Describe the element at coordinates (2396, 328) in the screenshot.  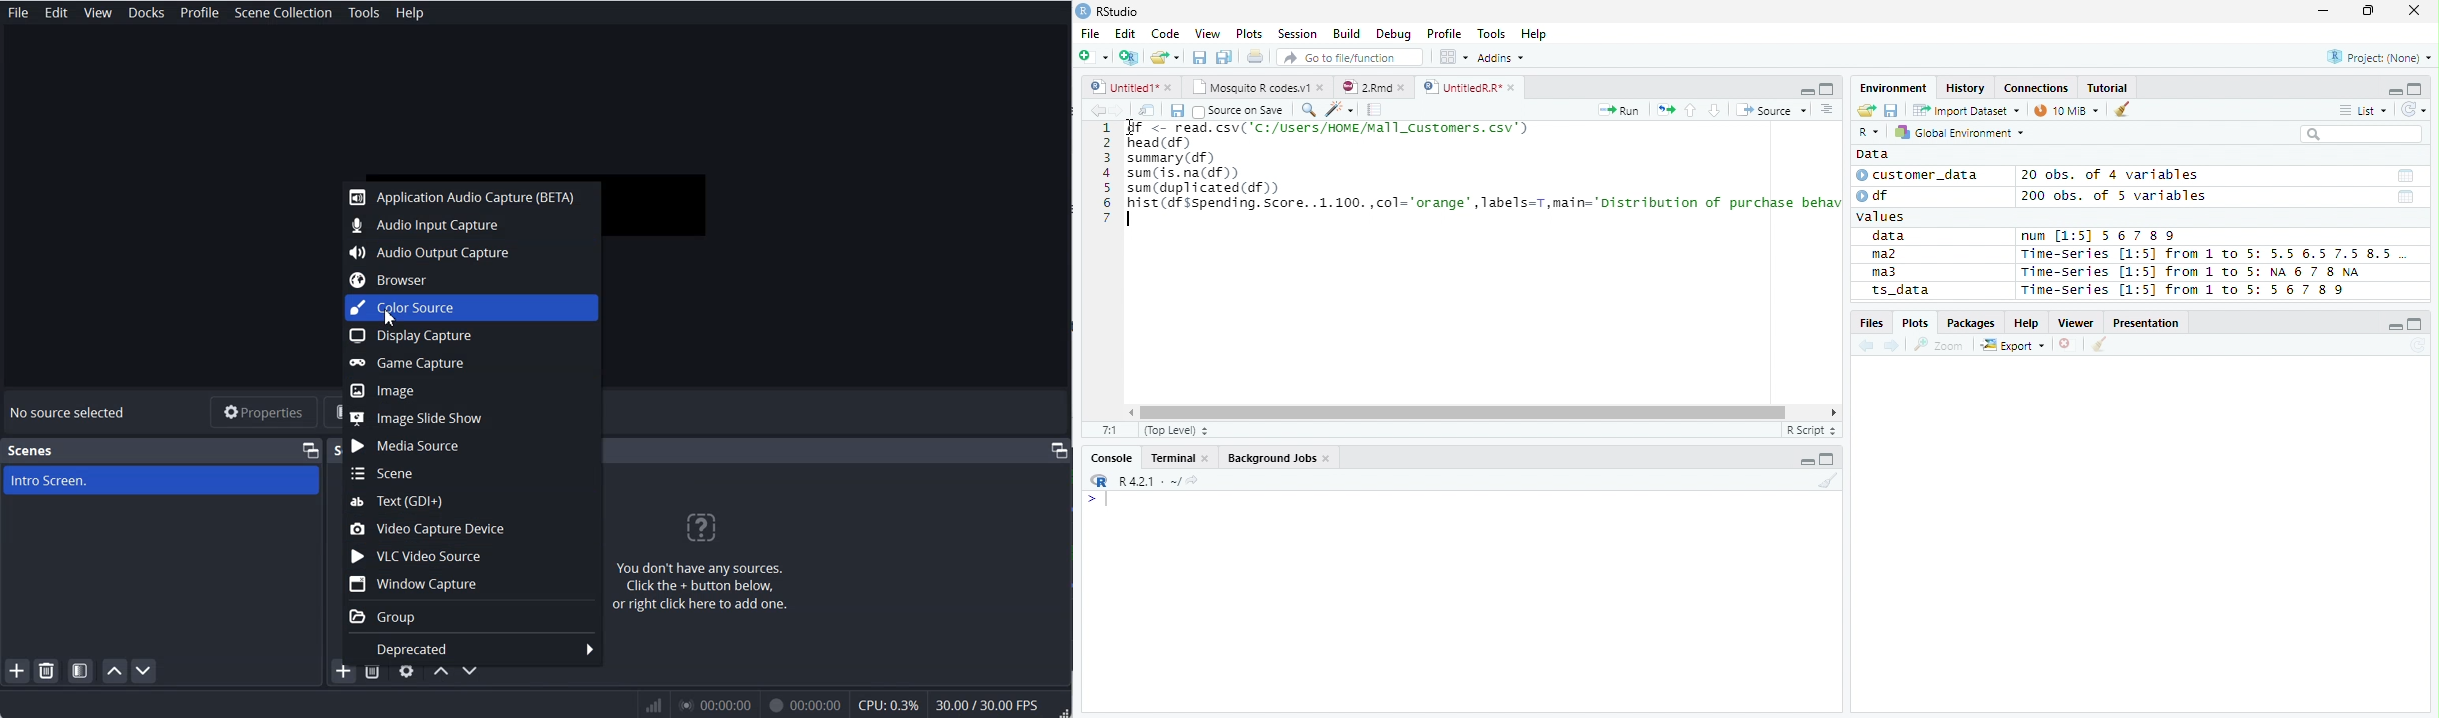
I see `Minimize` at that location.